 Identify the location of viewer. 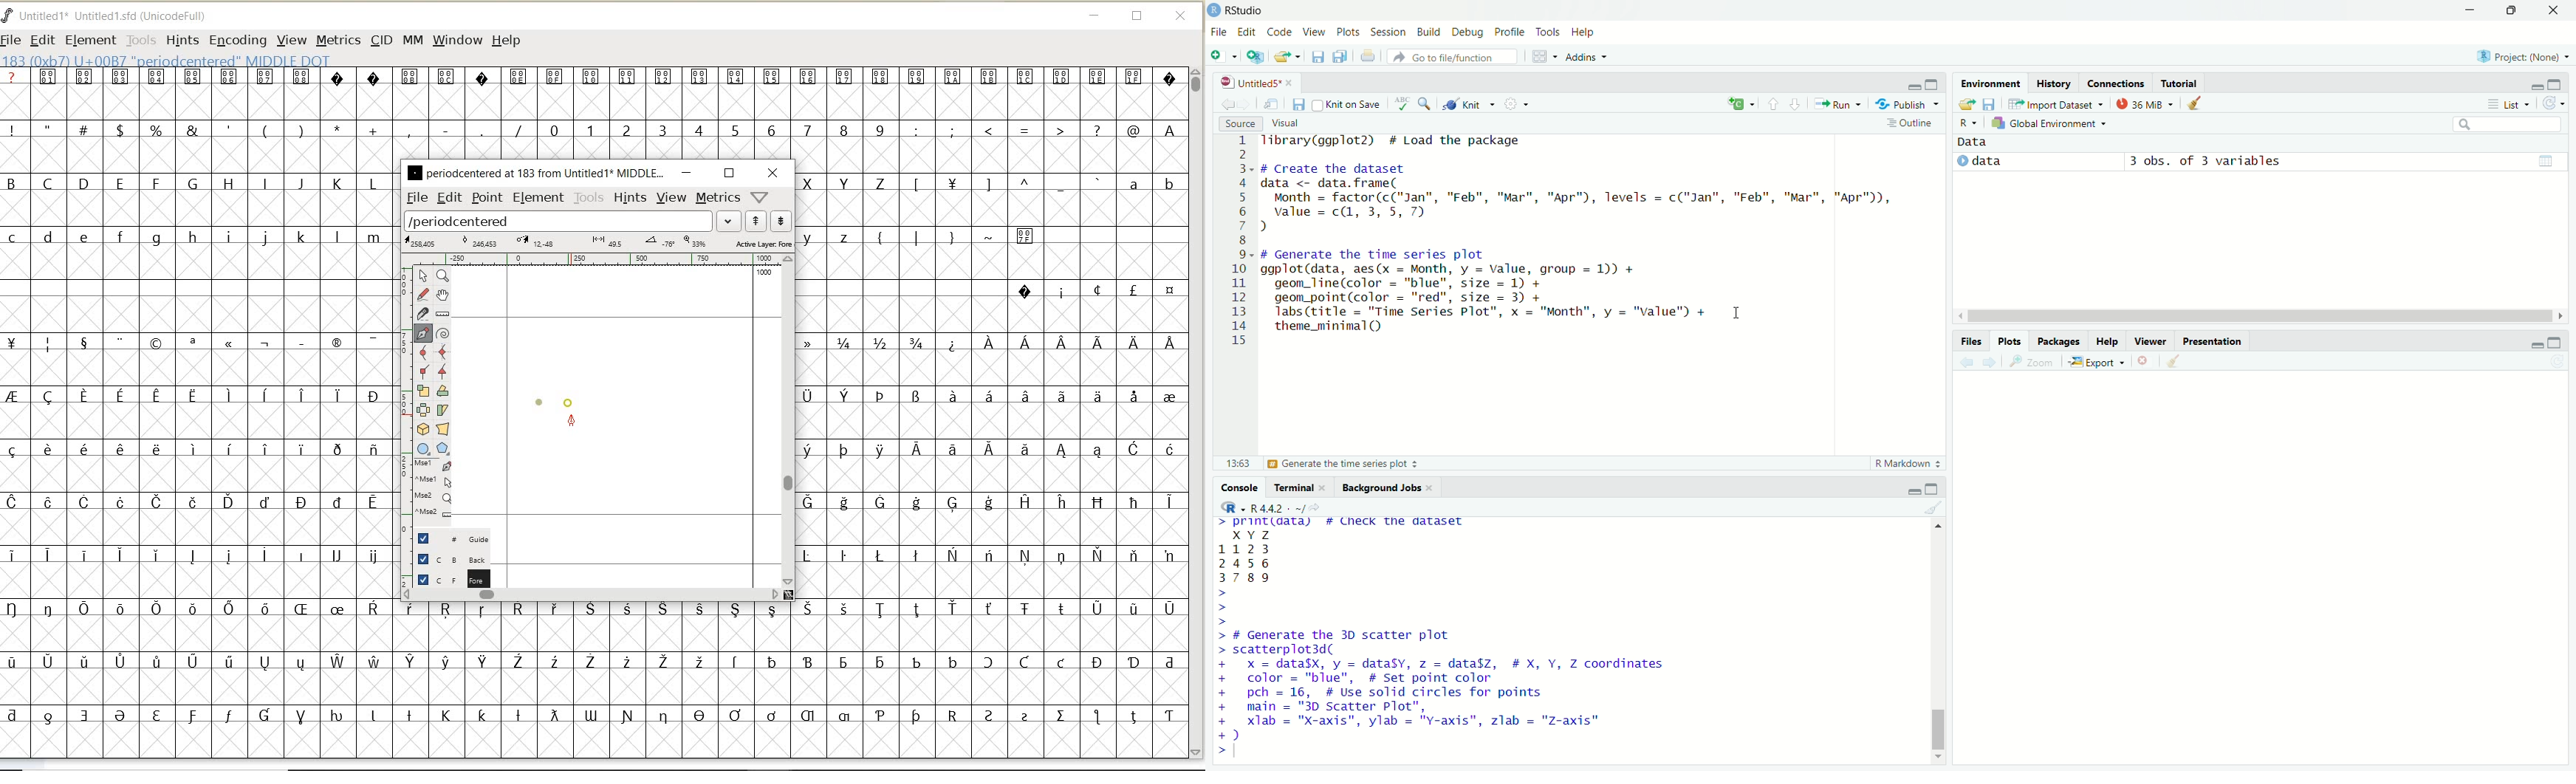
(2151, 341).